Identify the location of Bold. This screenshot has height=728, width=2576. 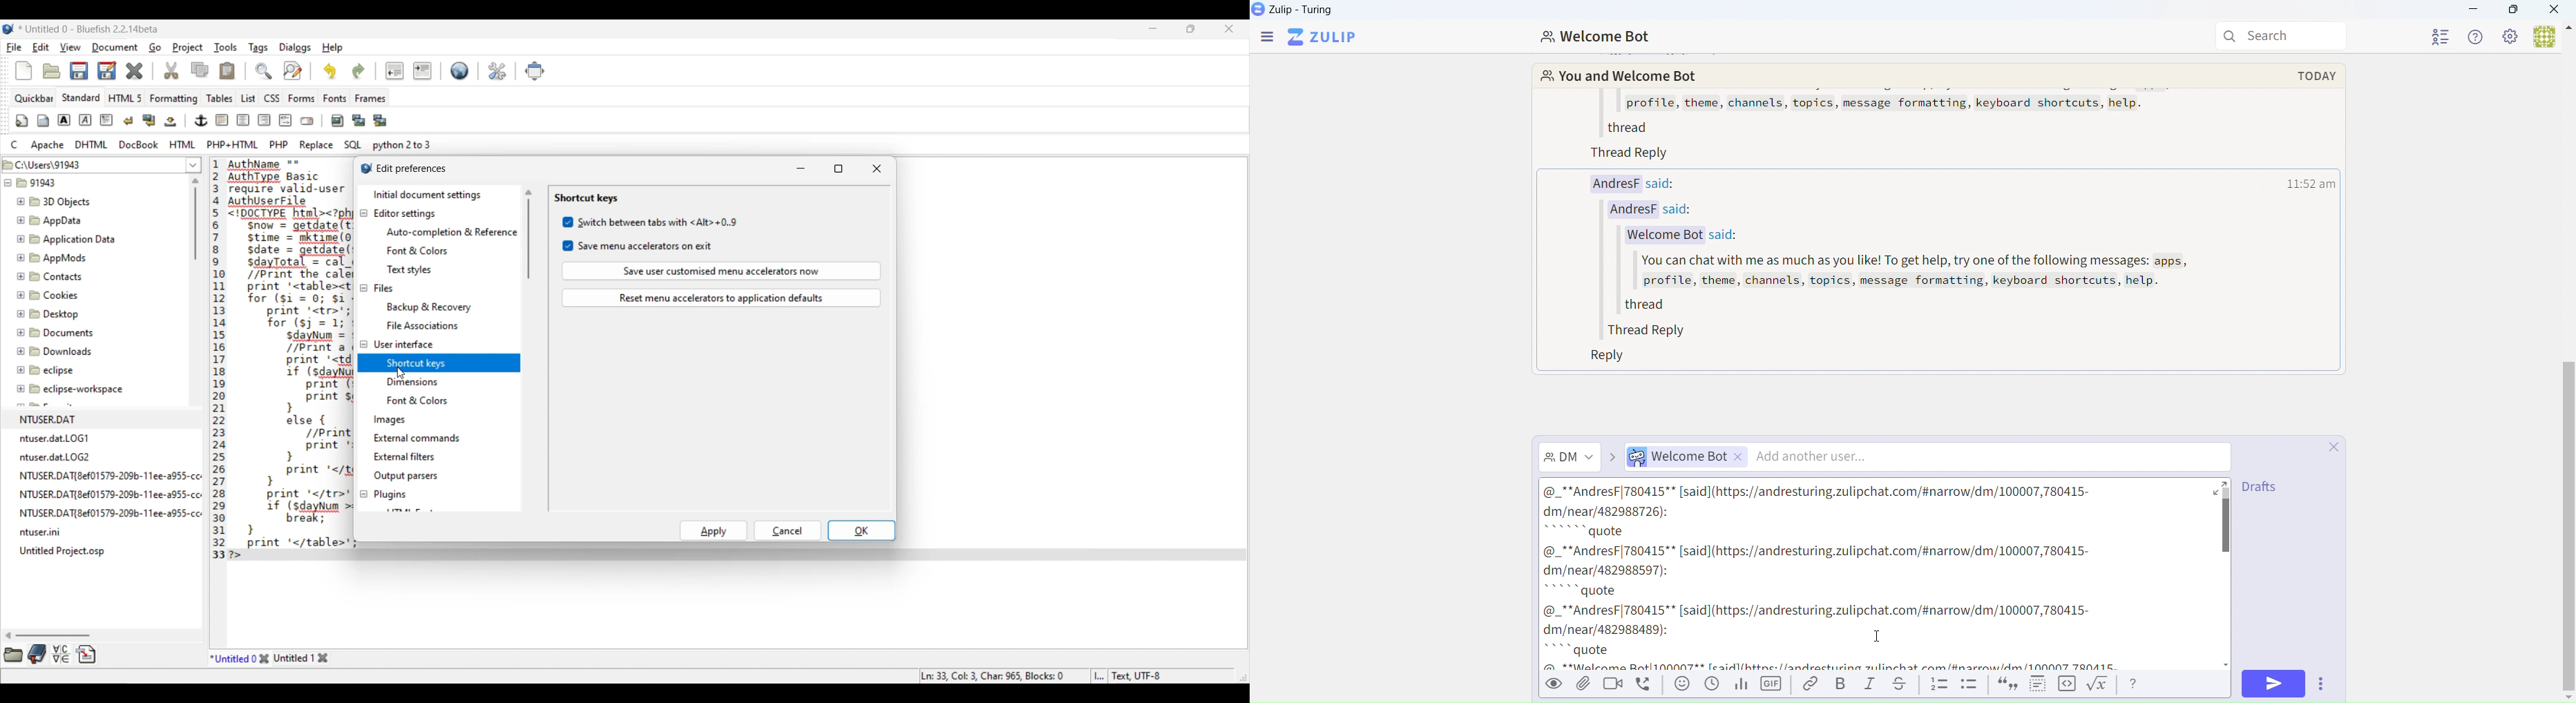
(1842, 684).